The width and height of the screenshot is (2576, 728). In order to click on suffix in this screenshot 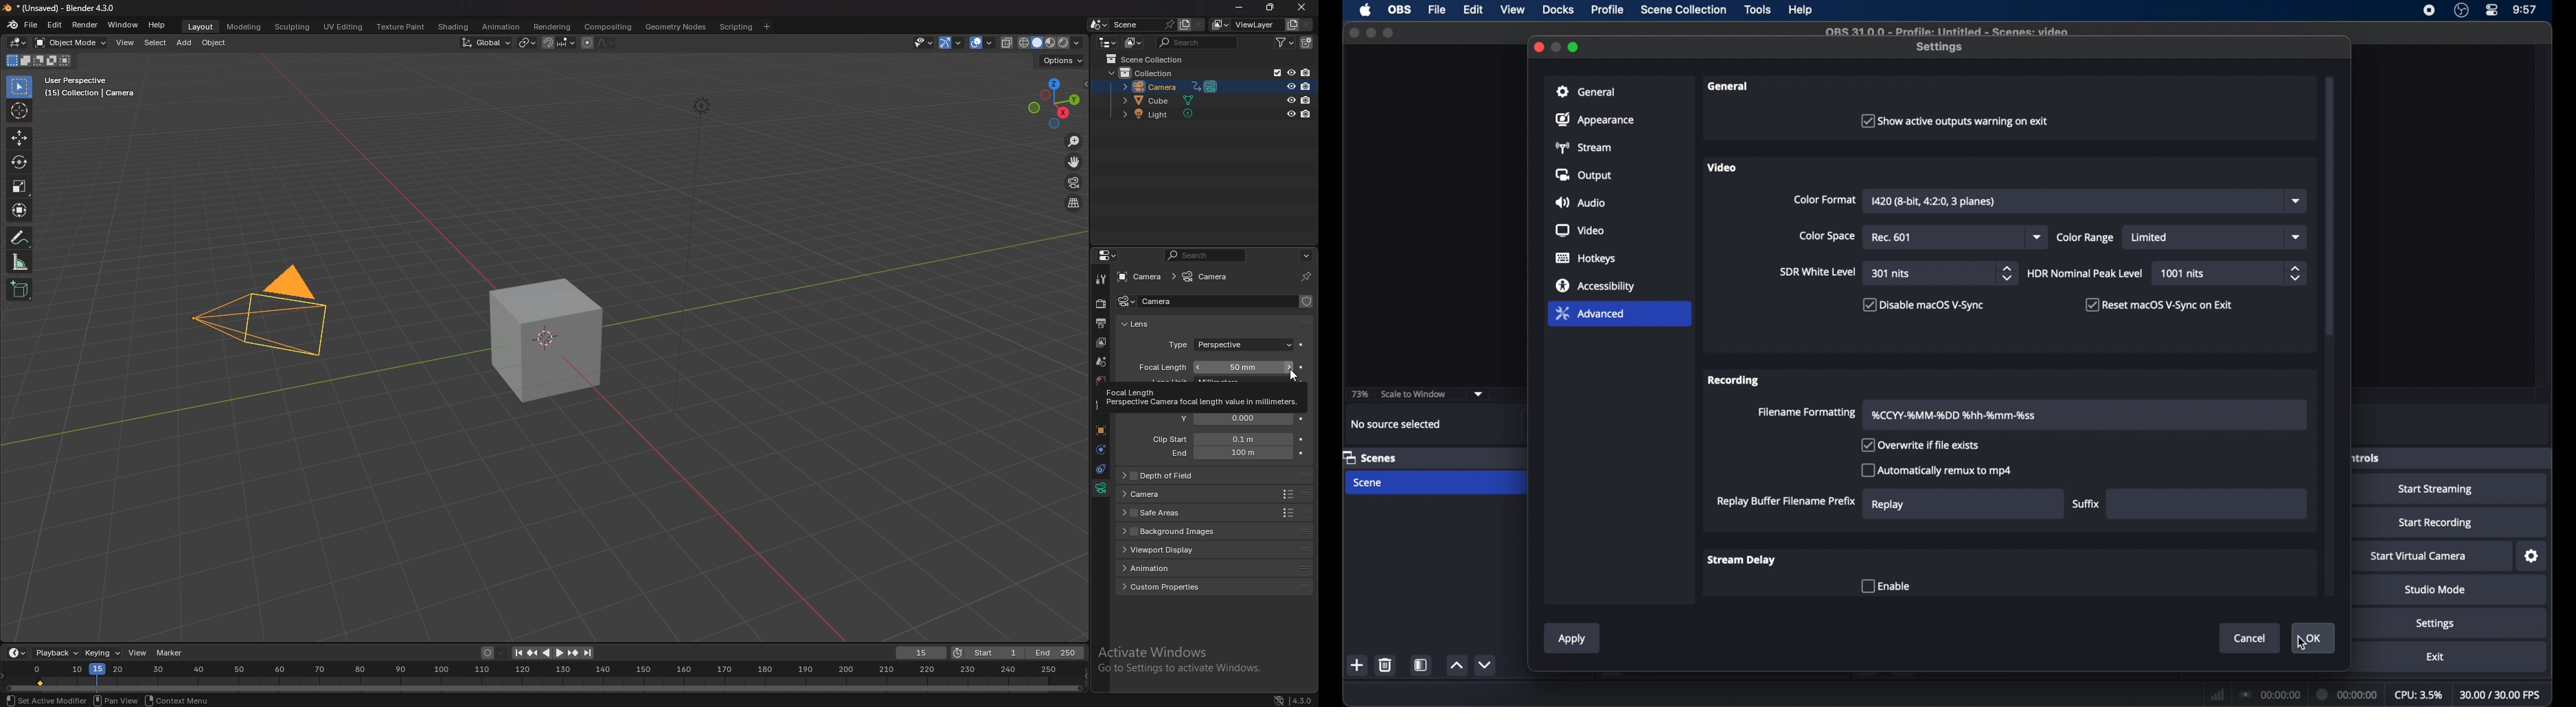, I will do `click(2088, 503)`.